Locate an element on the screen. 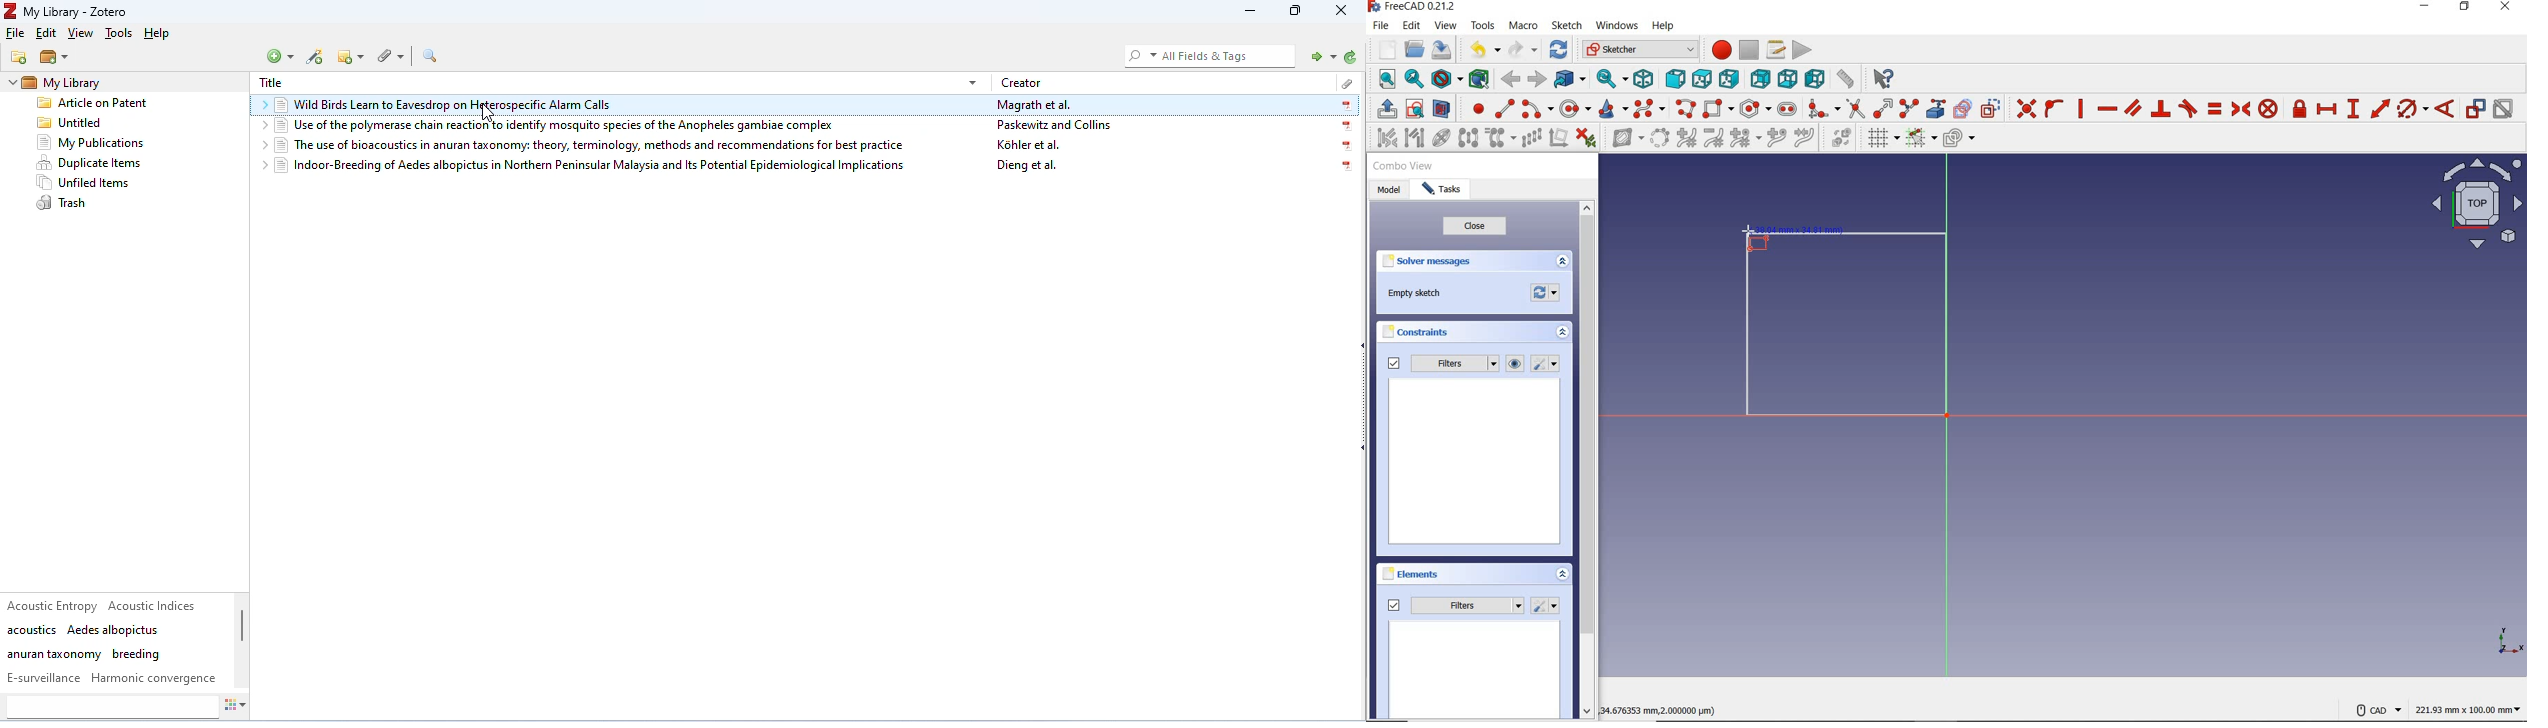 The width and height of the screenshot is (2548, 728). activate or deactivate constraint is located at coordinates (2504, 109).